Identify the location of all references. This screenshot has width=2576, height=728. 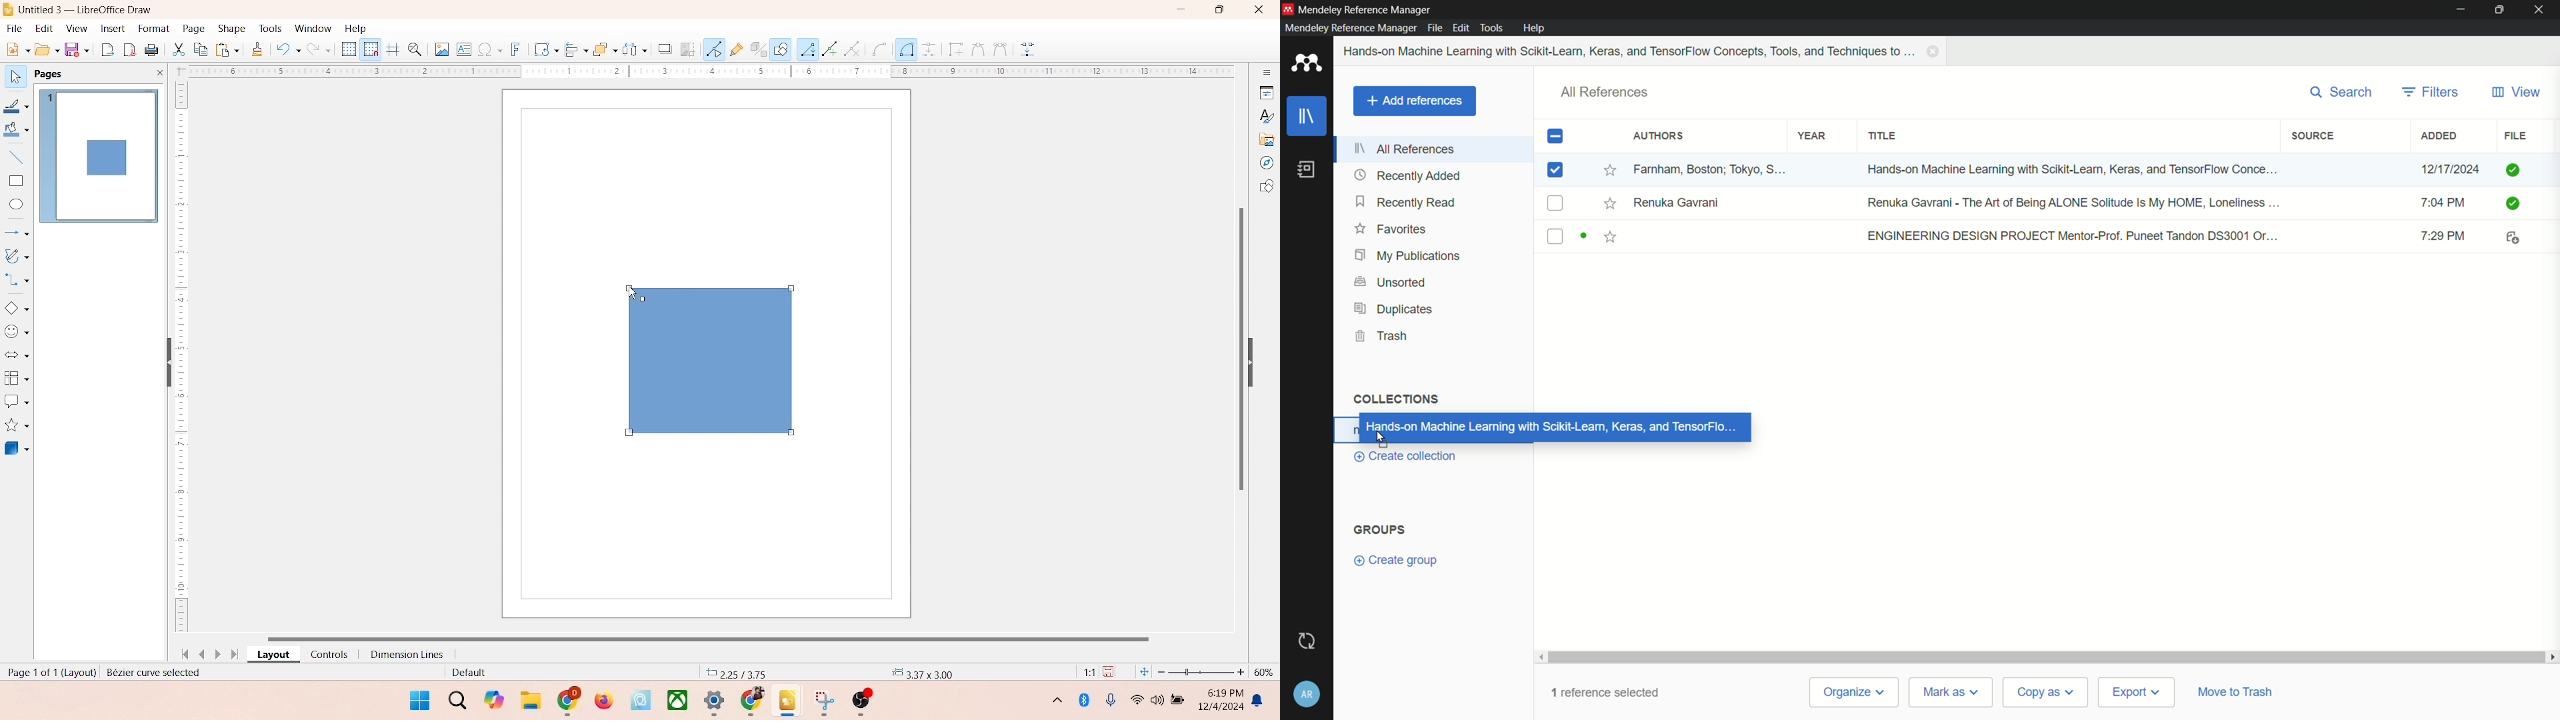
(1605, 93).